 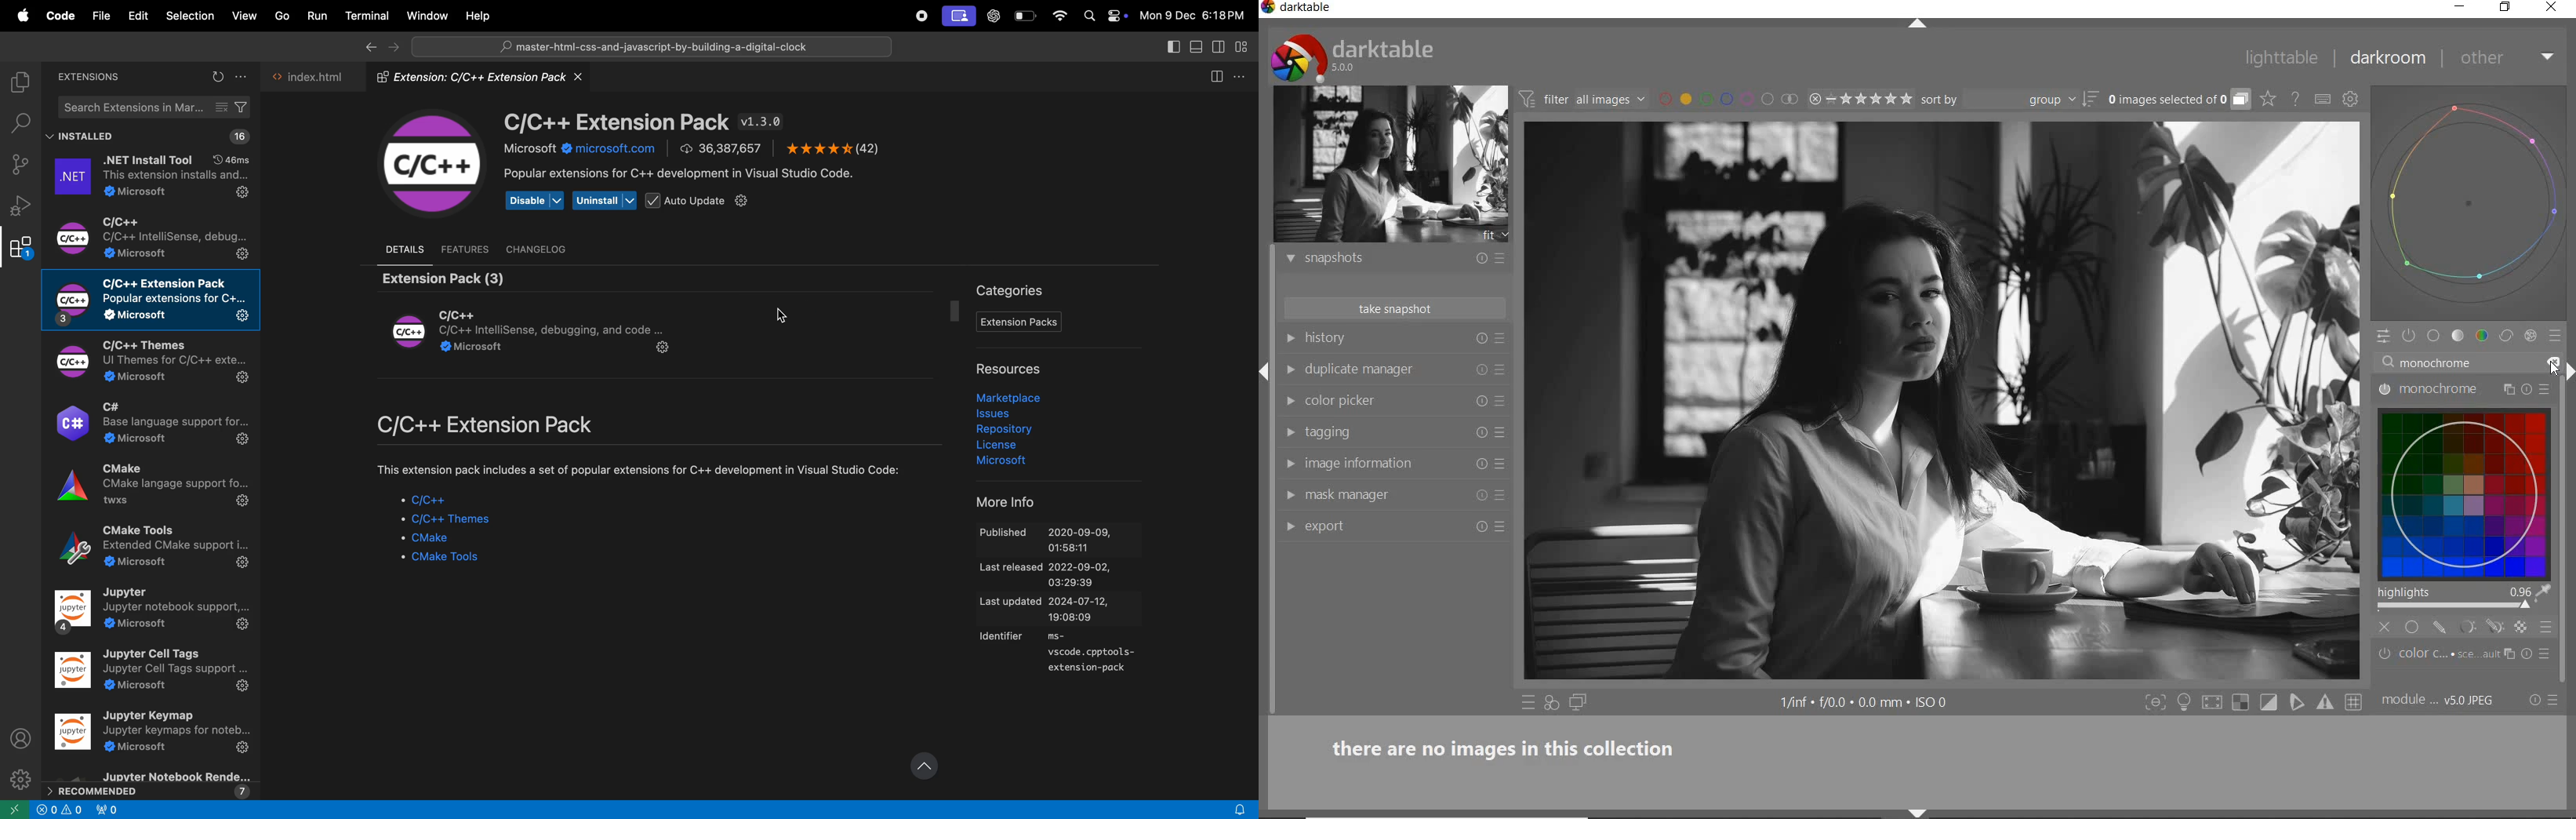 What do you see at coordinates (318, 15) in the screenshot?
I see `Run` at bounding box center [318, 15].